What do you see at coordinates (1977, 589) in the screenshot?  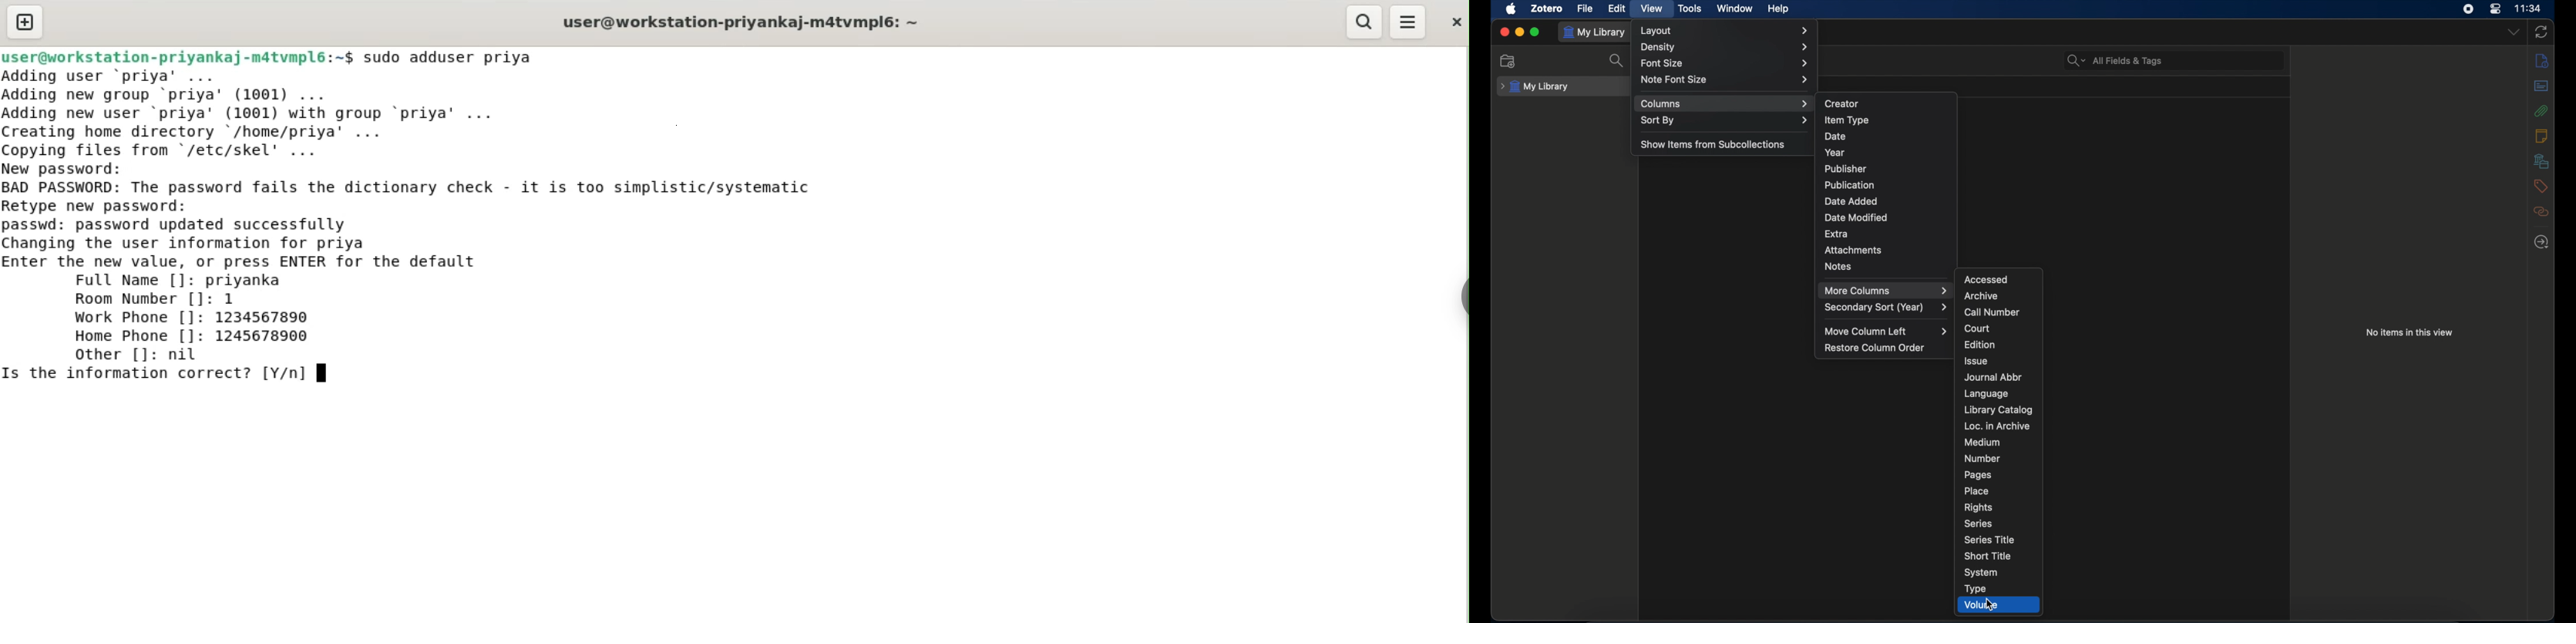 I see `type` at bounding box center [1977, 589].